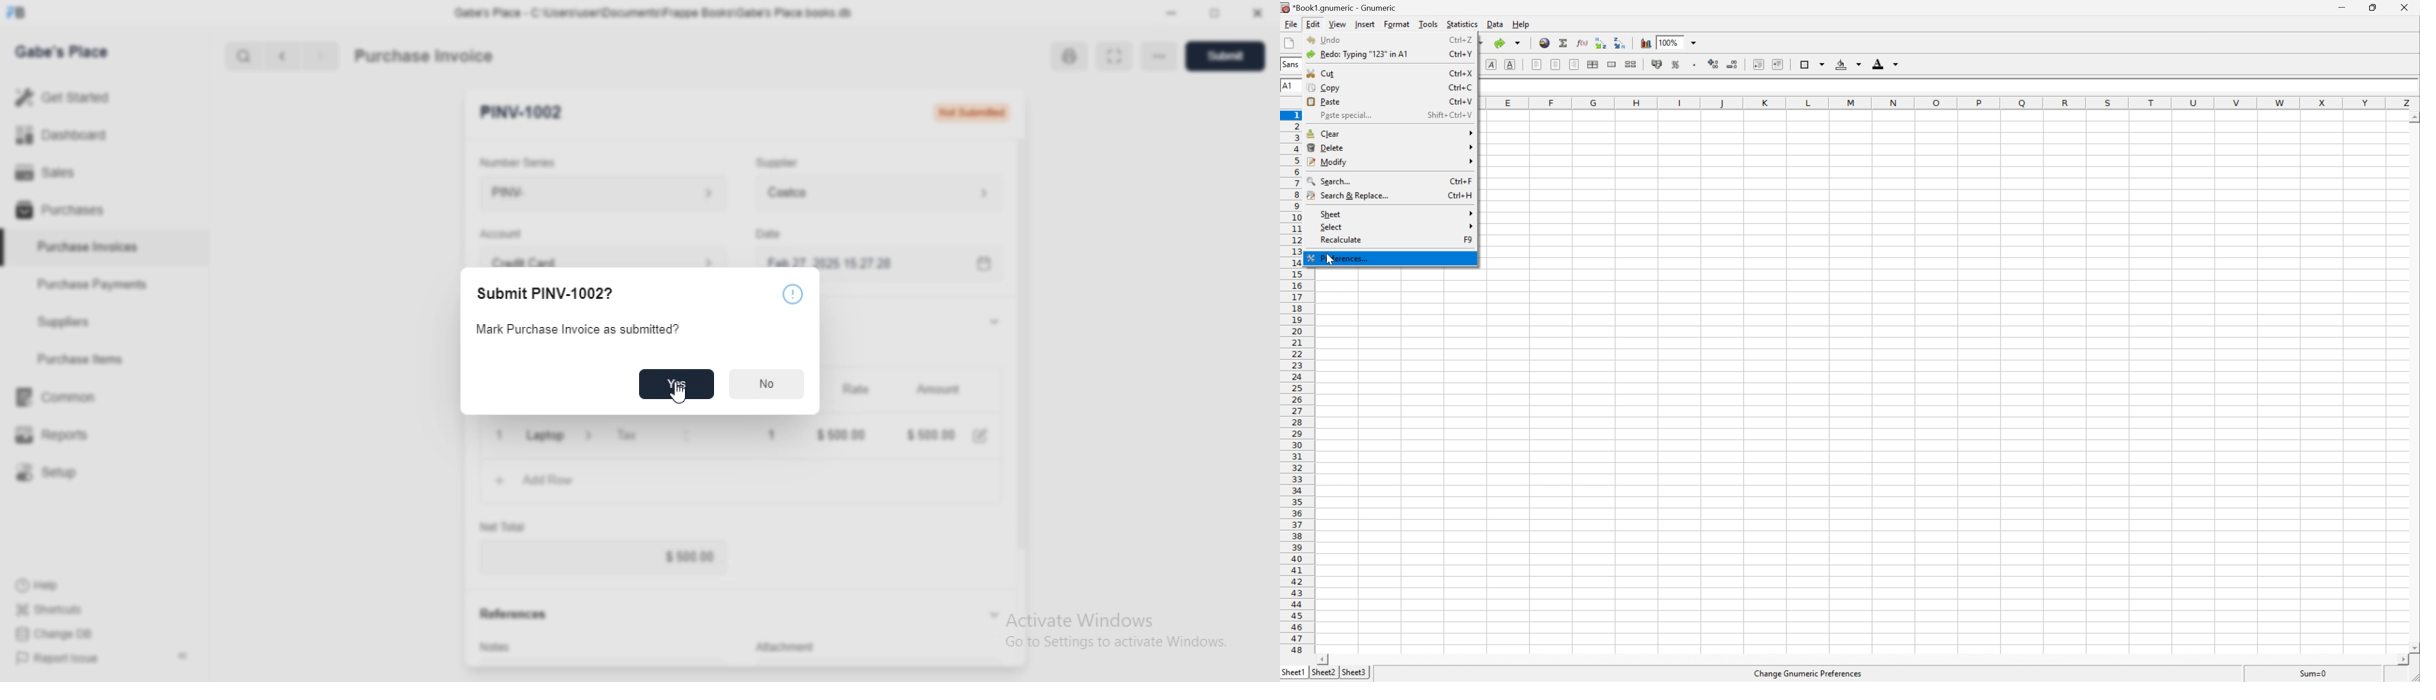  What do you see at coordinates (1387, 54) in the screenshot?
I see `redo typing: "123" in A1     ctrl+y` at bounding box center [1387, 54].